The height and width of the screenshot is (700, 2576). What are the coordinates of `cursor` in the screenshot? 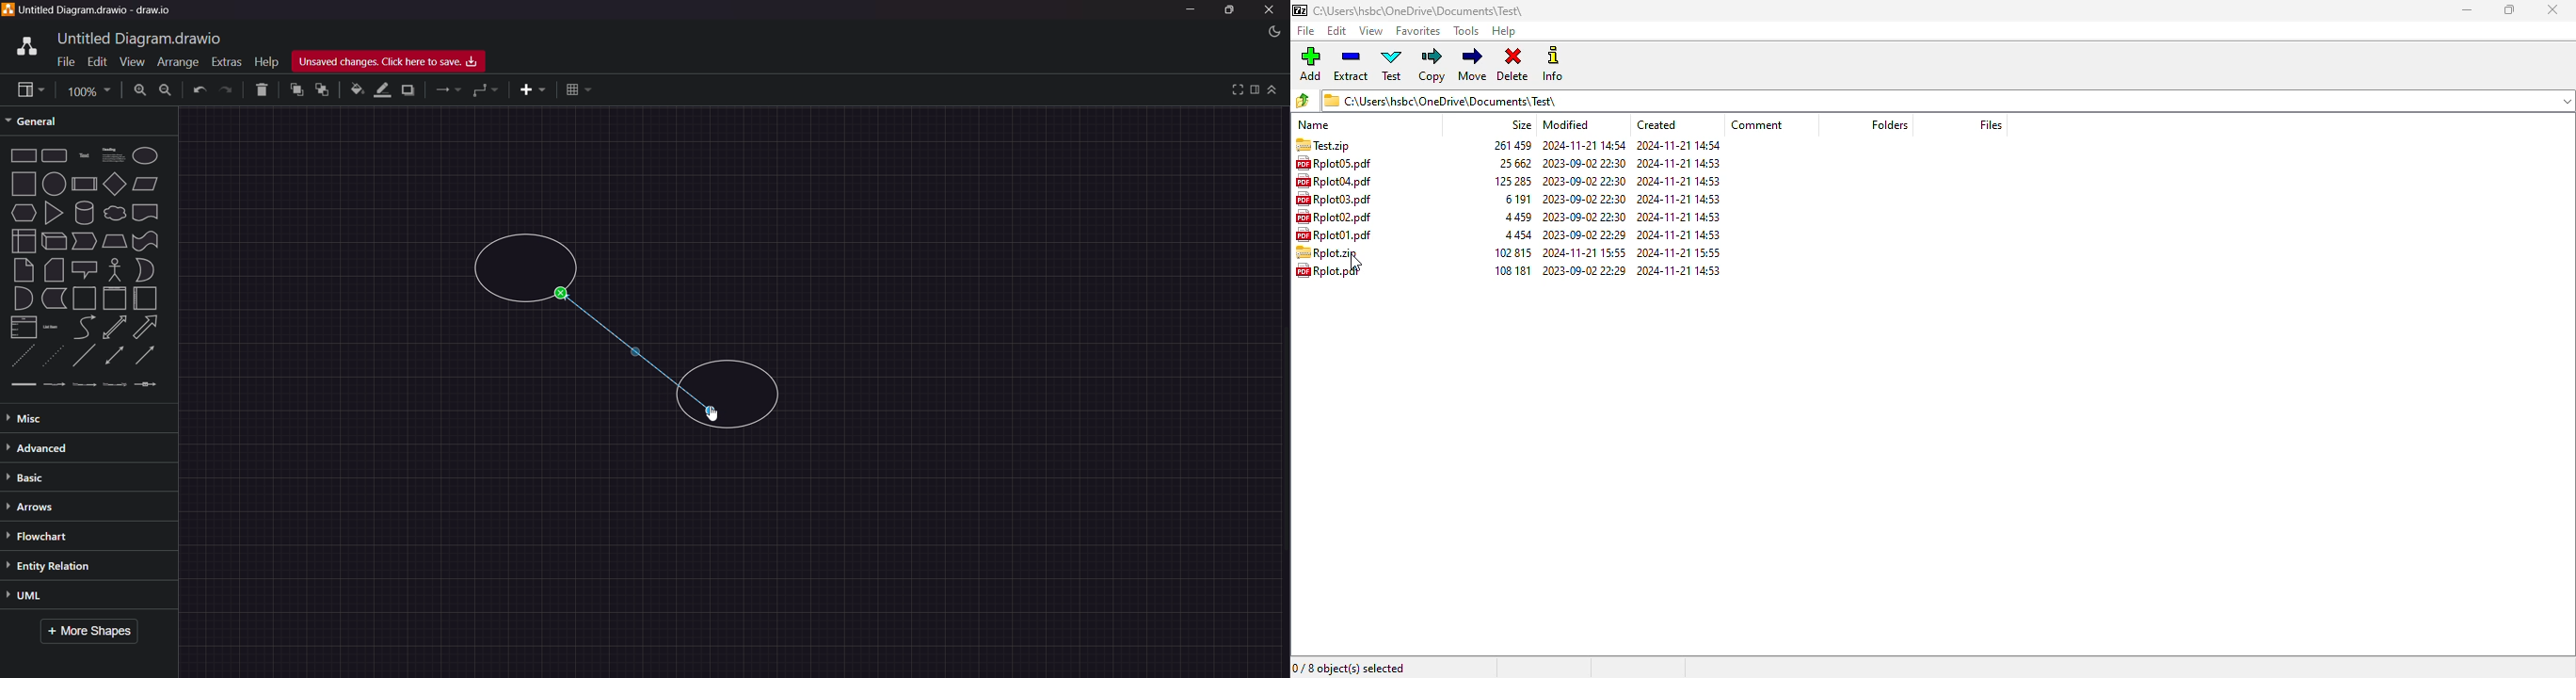 It's located at (1356, 264).